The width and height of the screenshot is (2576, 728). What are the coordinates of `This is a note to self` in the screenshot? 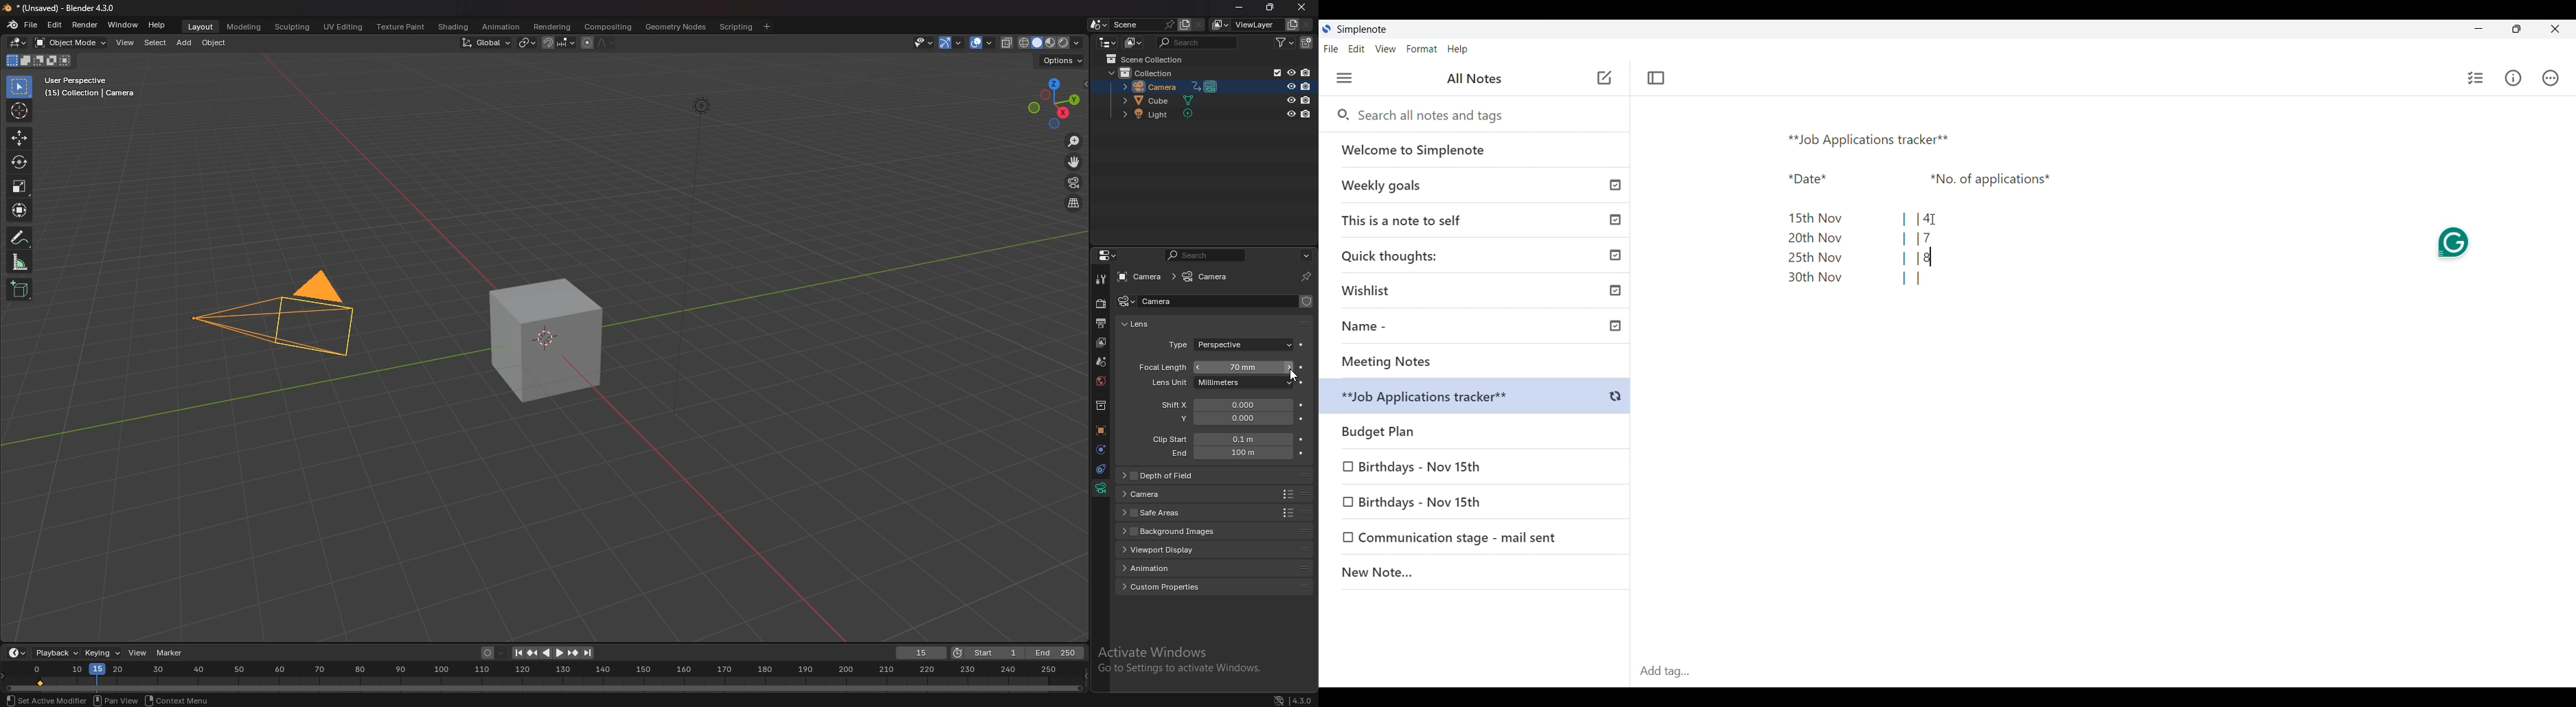 It's located at (1476, 219).